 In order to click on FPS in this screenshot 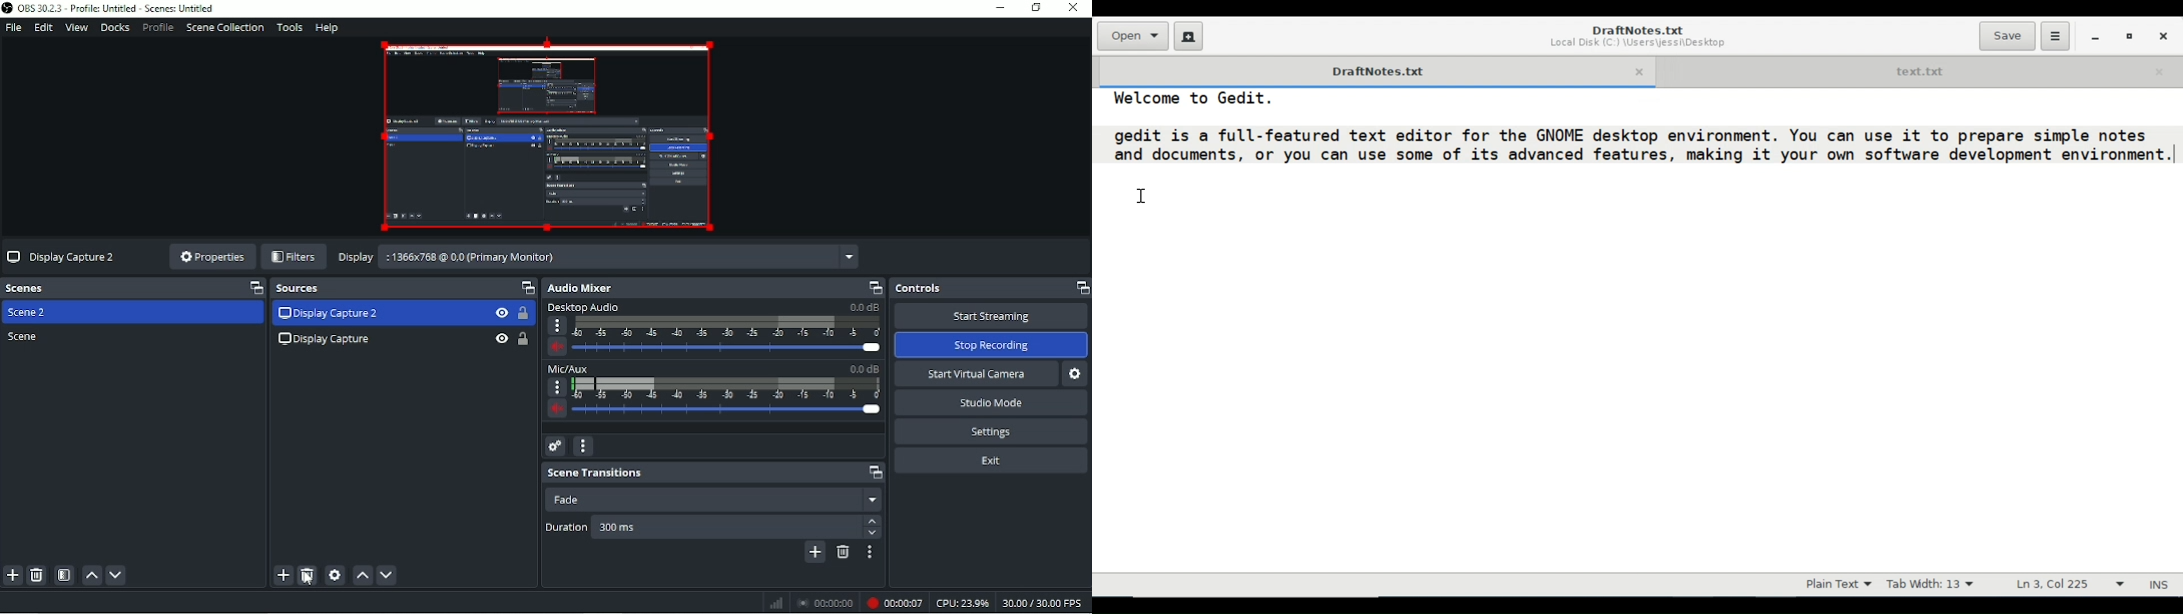, I will do `click(1044, 604)`.